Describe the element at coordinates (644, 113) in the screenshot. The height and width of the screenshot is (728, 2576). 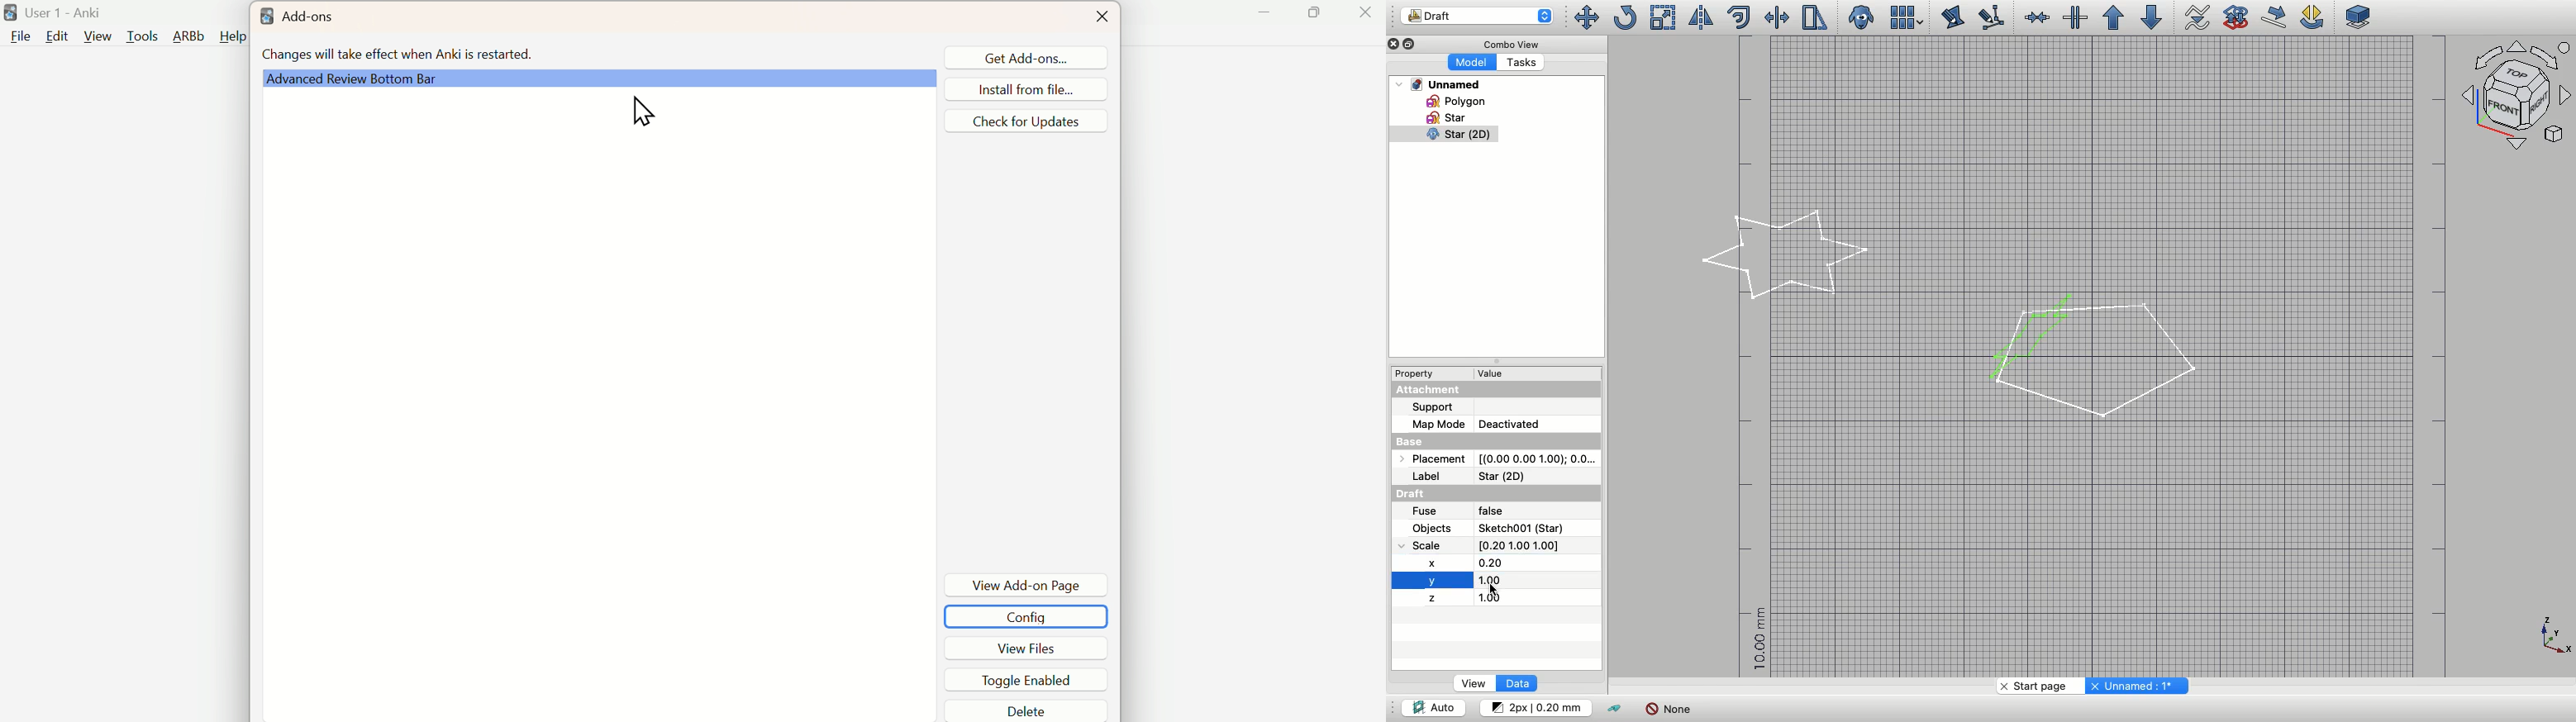
I see `Cursor` at that location.